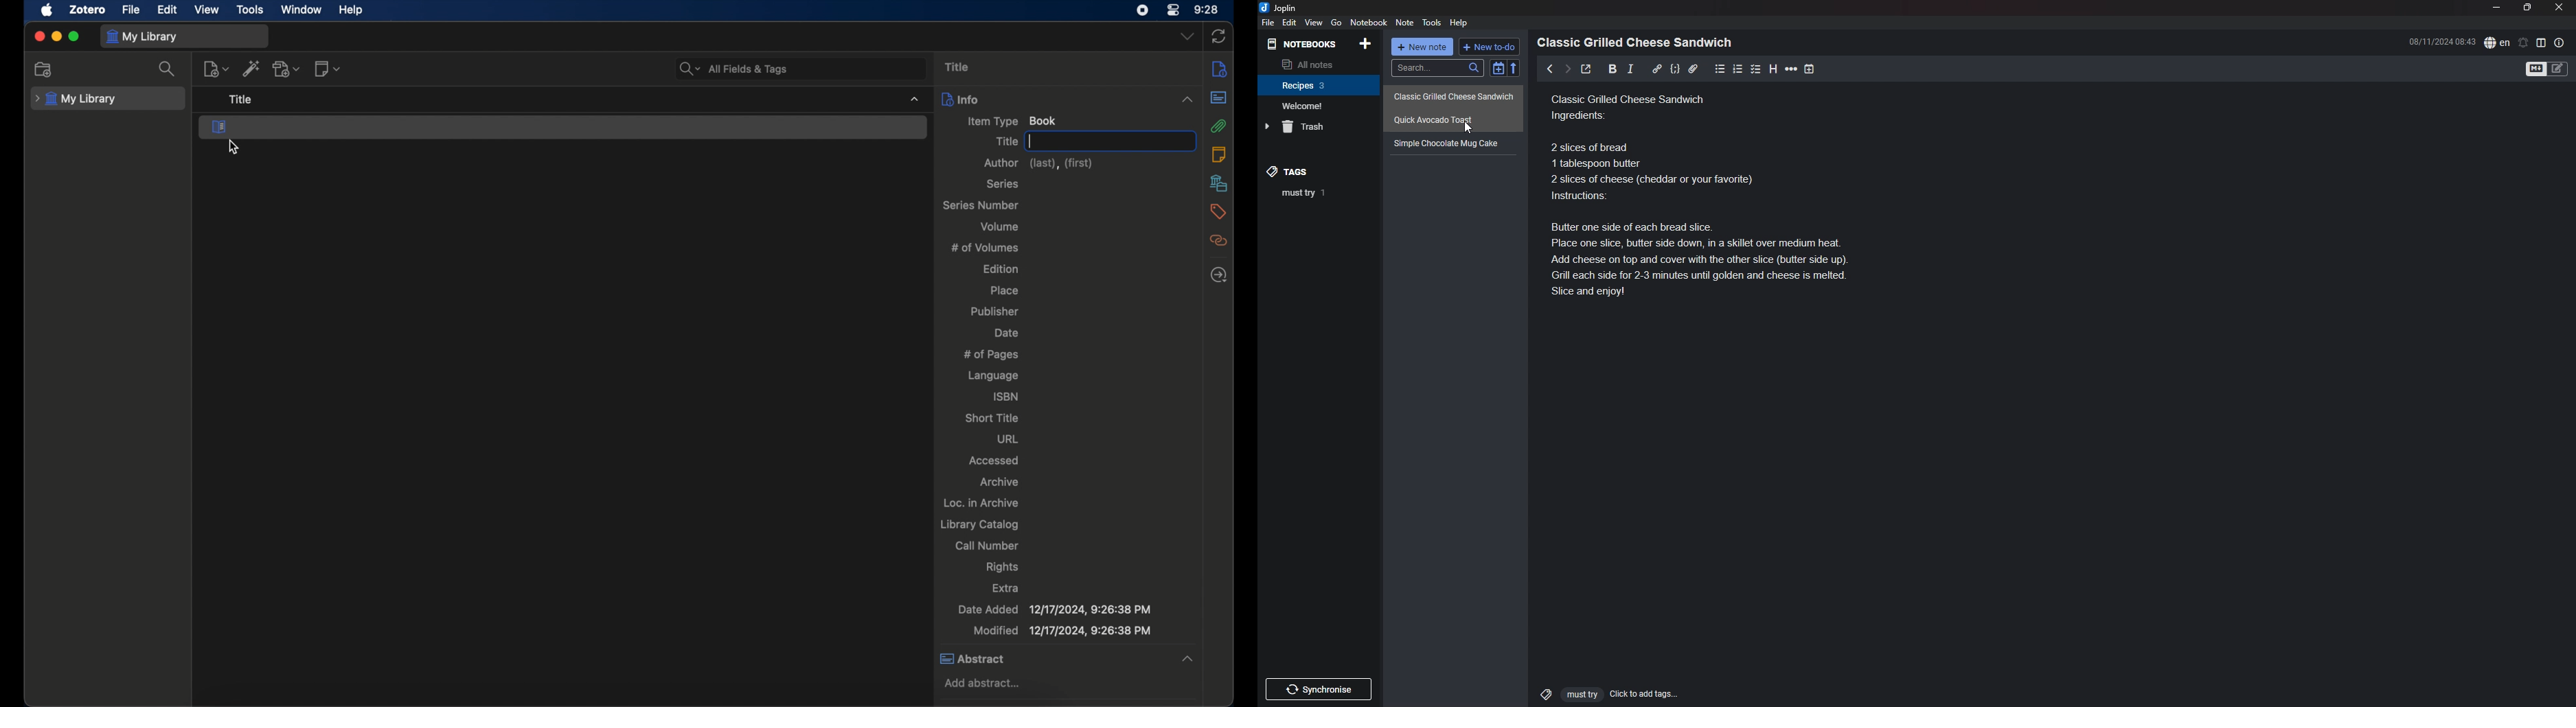 The image size is (2576, 728). What do you see at coordinates (1014, 120) in the screenshot?
I see `item type` at bounding box center [1014, 120].